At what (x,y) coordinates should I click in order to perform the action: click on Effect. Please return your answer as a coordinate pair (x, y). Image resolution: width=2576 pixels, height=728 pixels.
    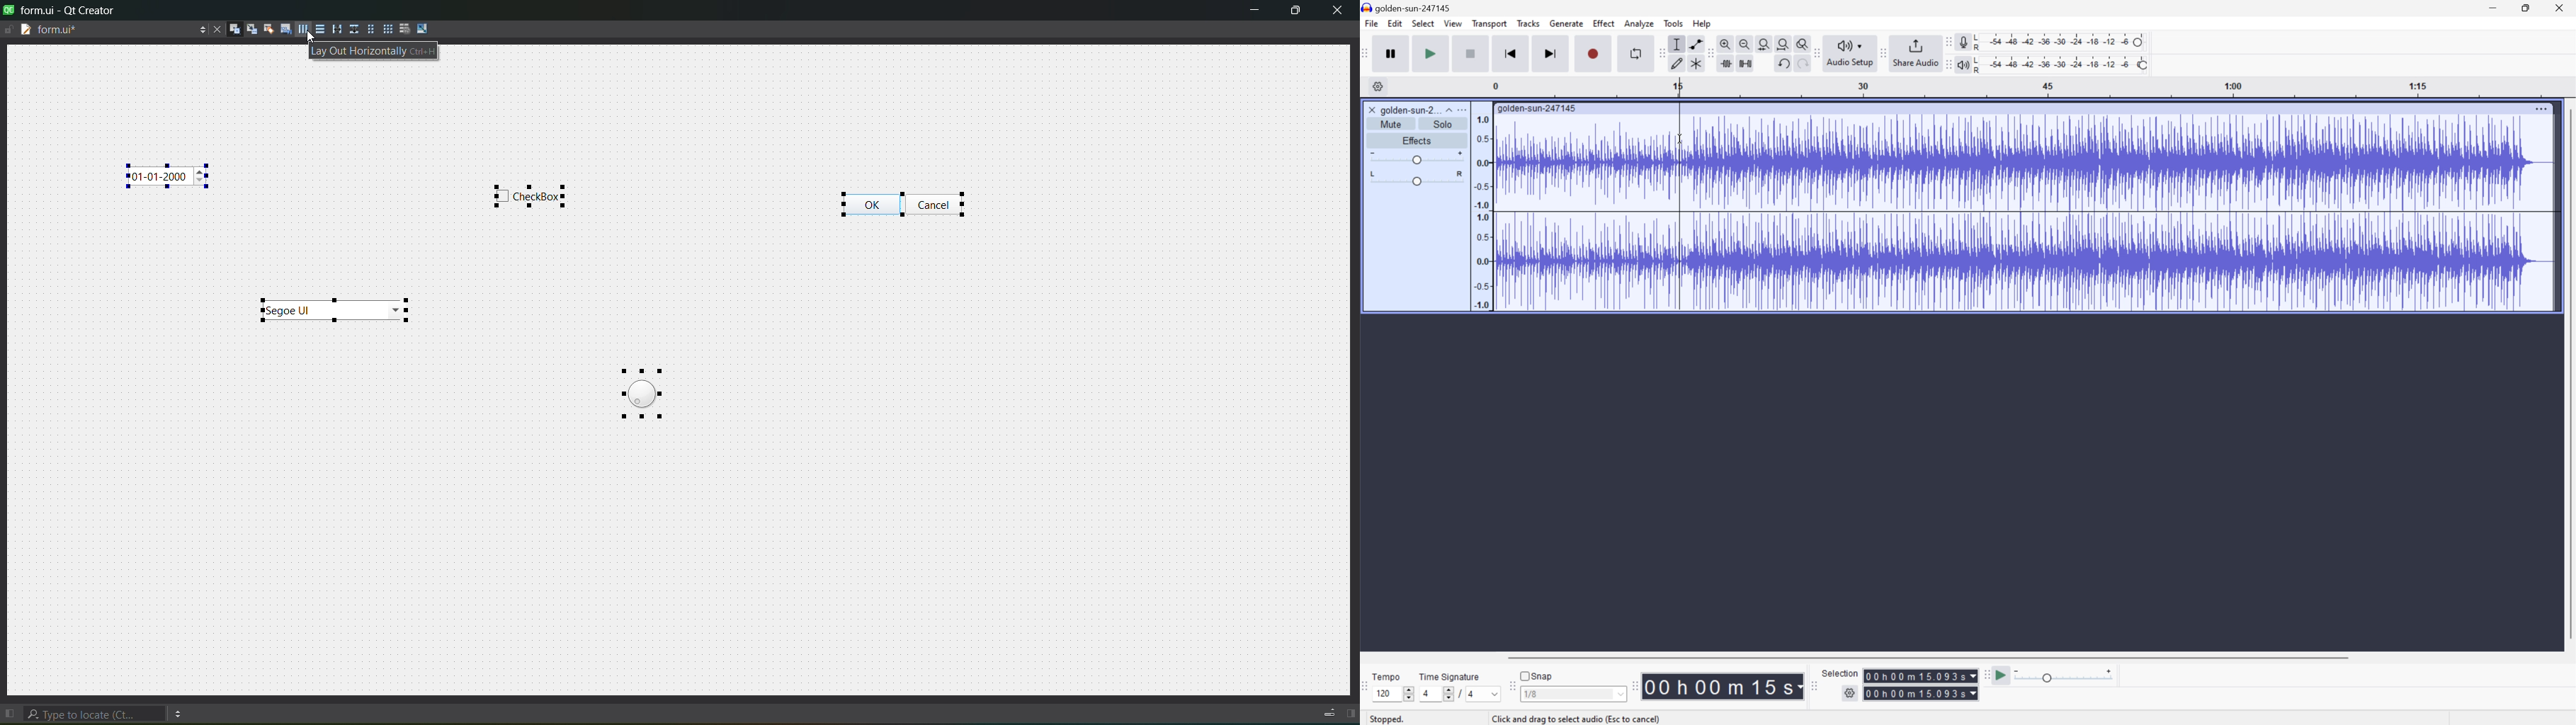
    Looking at the image, I should click on (1604, 23).